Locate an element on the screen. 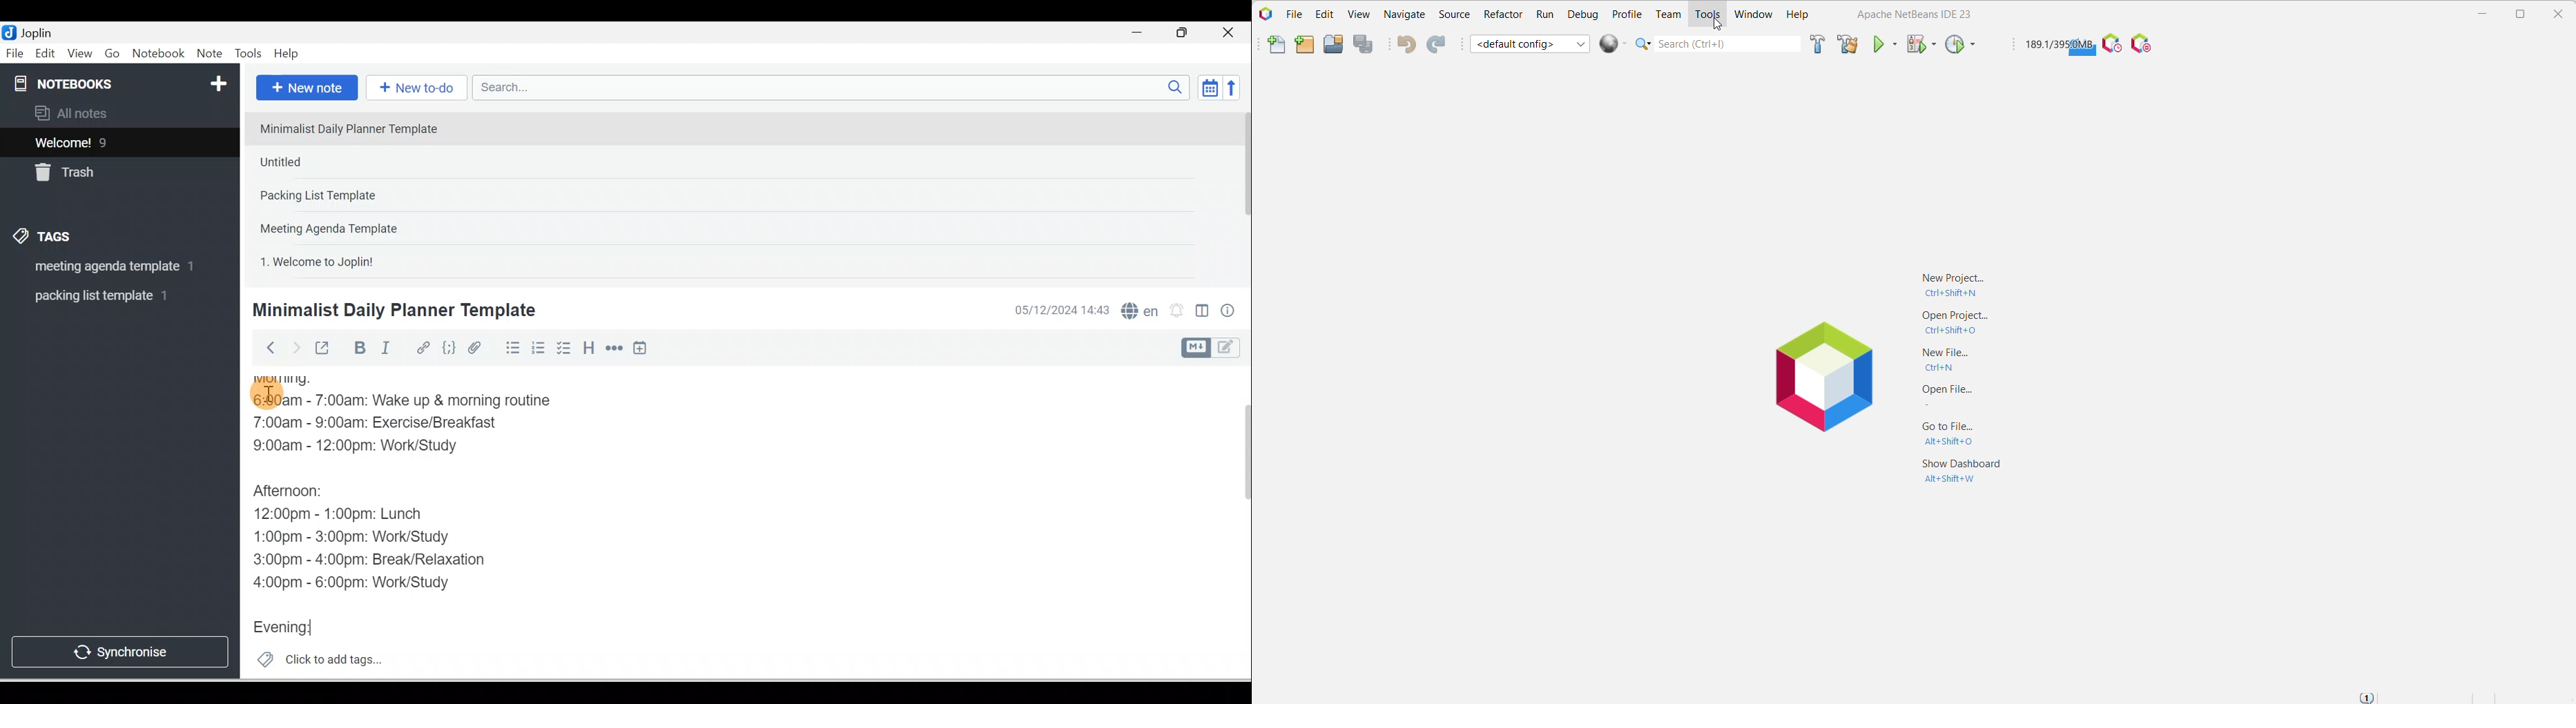 This screenshot has width=2576, height=728. Toggle external editing is located at coordinates (324, 351).